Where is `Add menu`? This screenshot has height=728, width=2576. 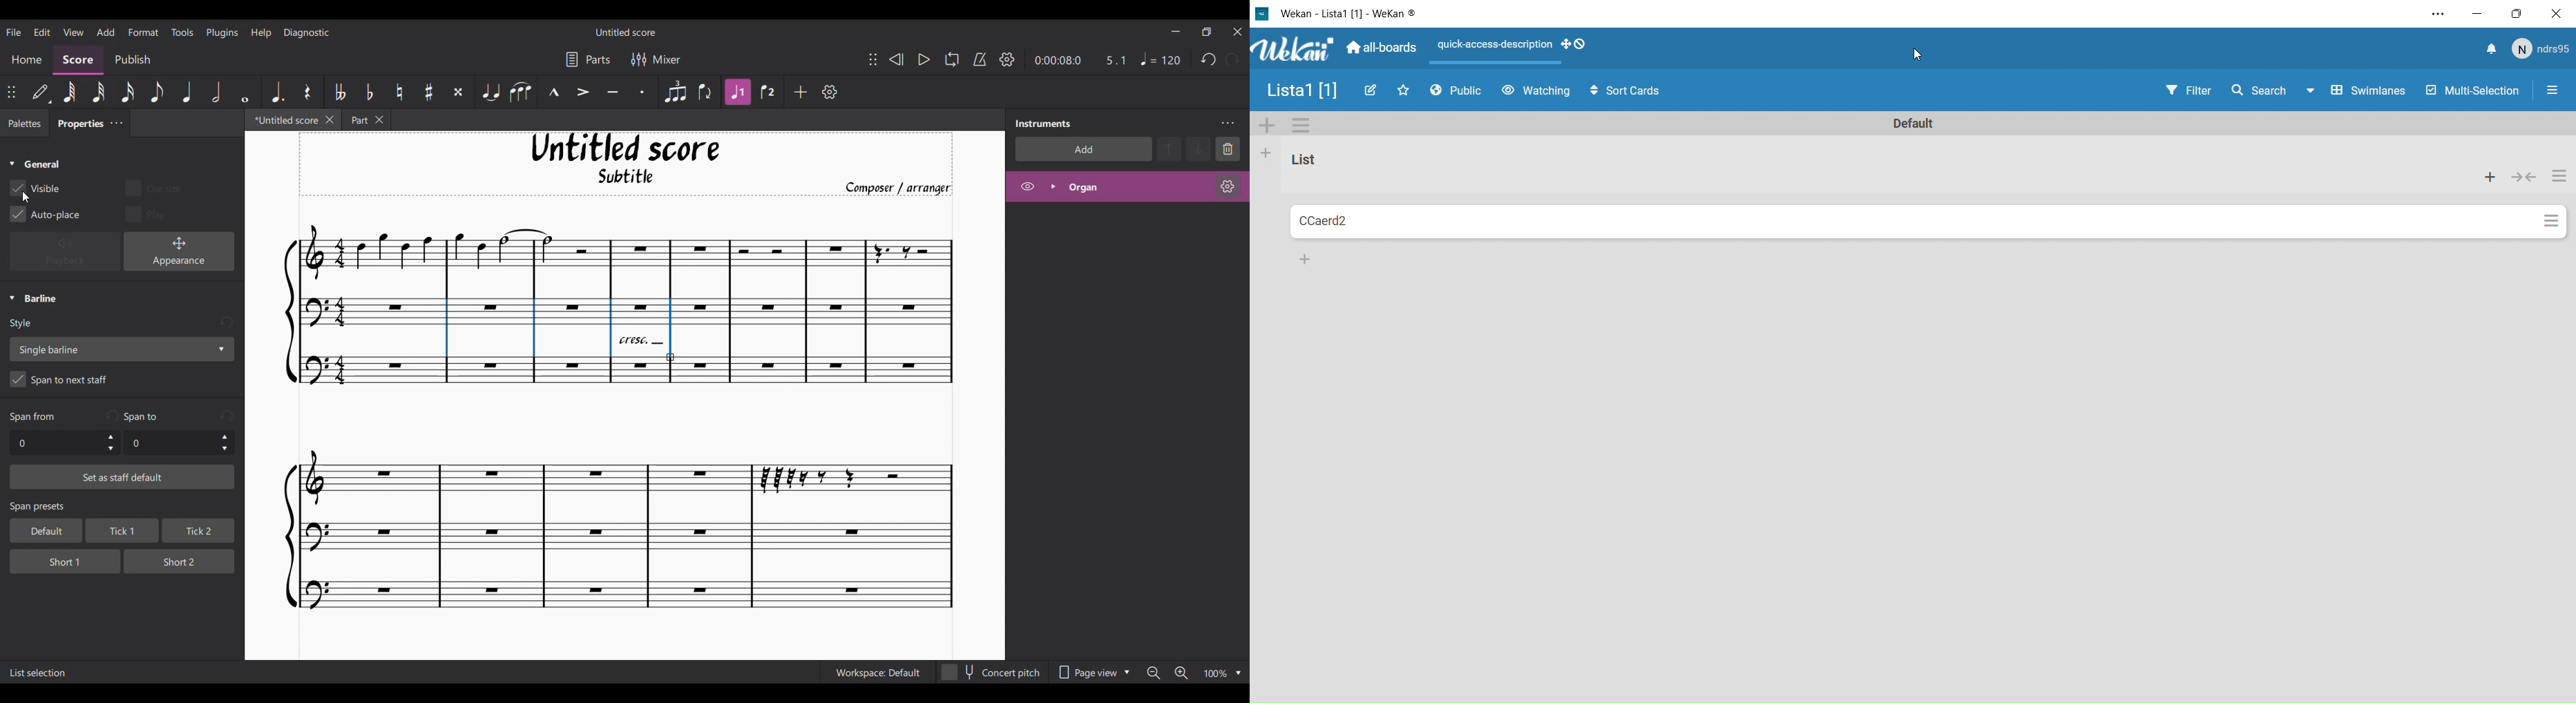
Add menu is located at coordinates (105, 31).